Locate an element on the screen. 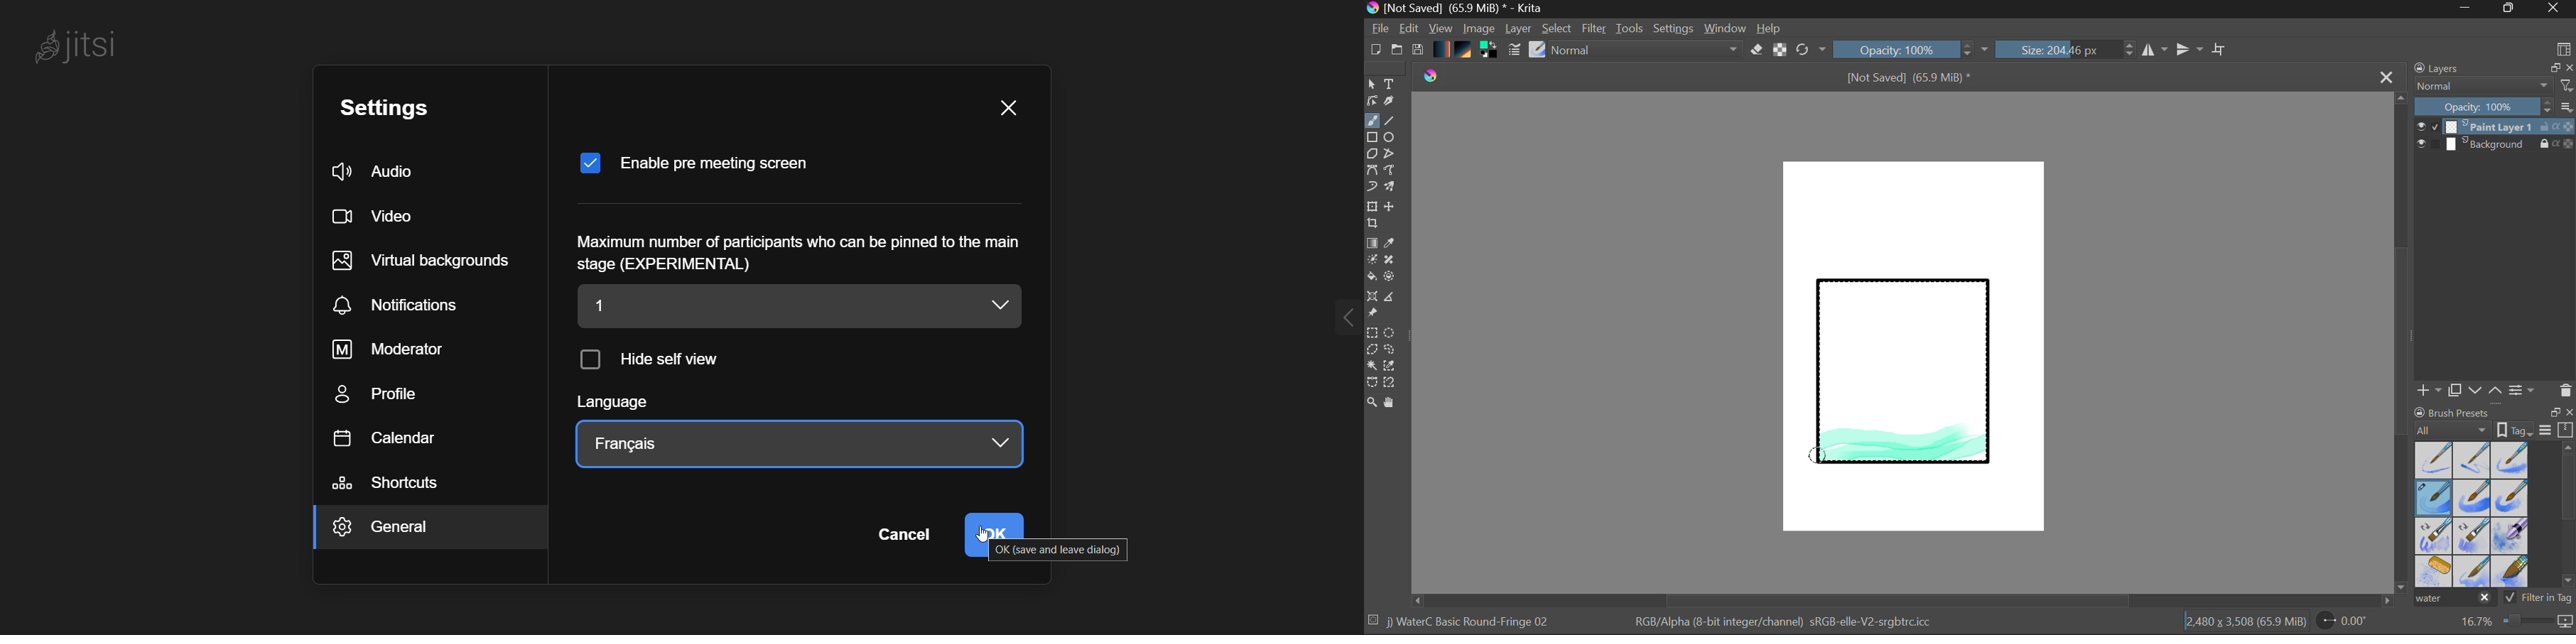 The height and width of the screenshot is (644, 2576). Measurements is located at coordinates (1391, 299).